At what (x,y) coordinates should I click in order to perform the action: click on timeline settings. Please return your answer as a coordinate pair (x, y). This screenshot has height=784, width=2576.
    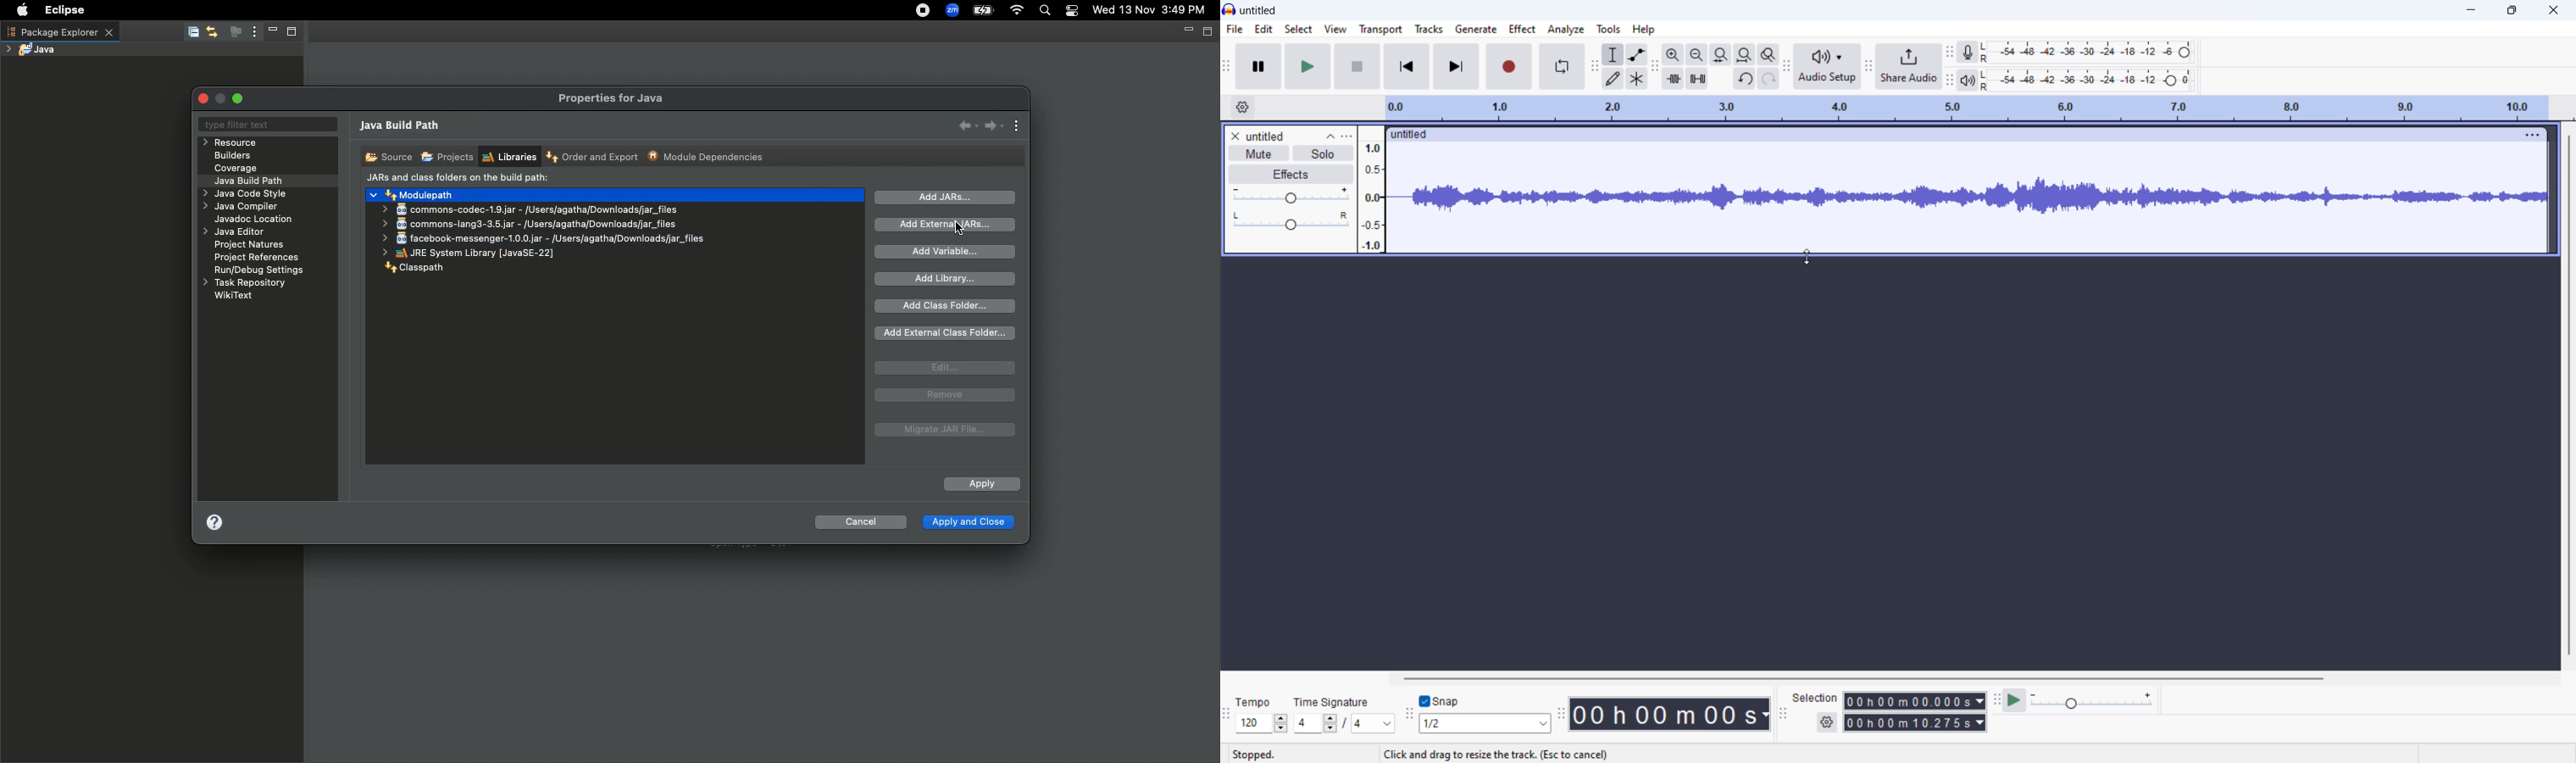
    Looking at the image, I should click on (1242, 107).